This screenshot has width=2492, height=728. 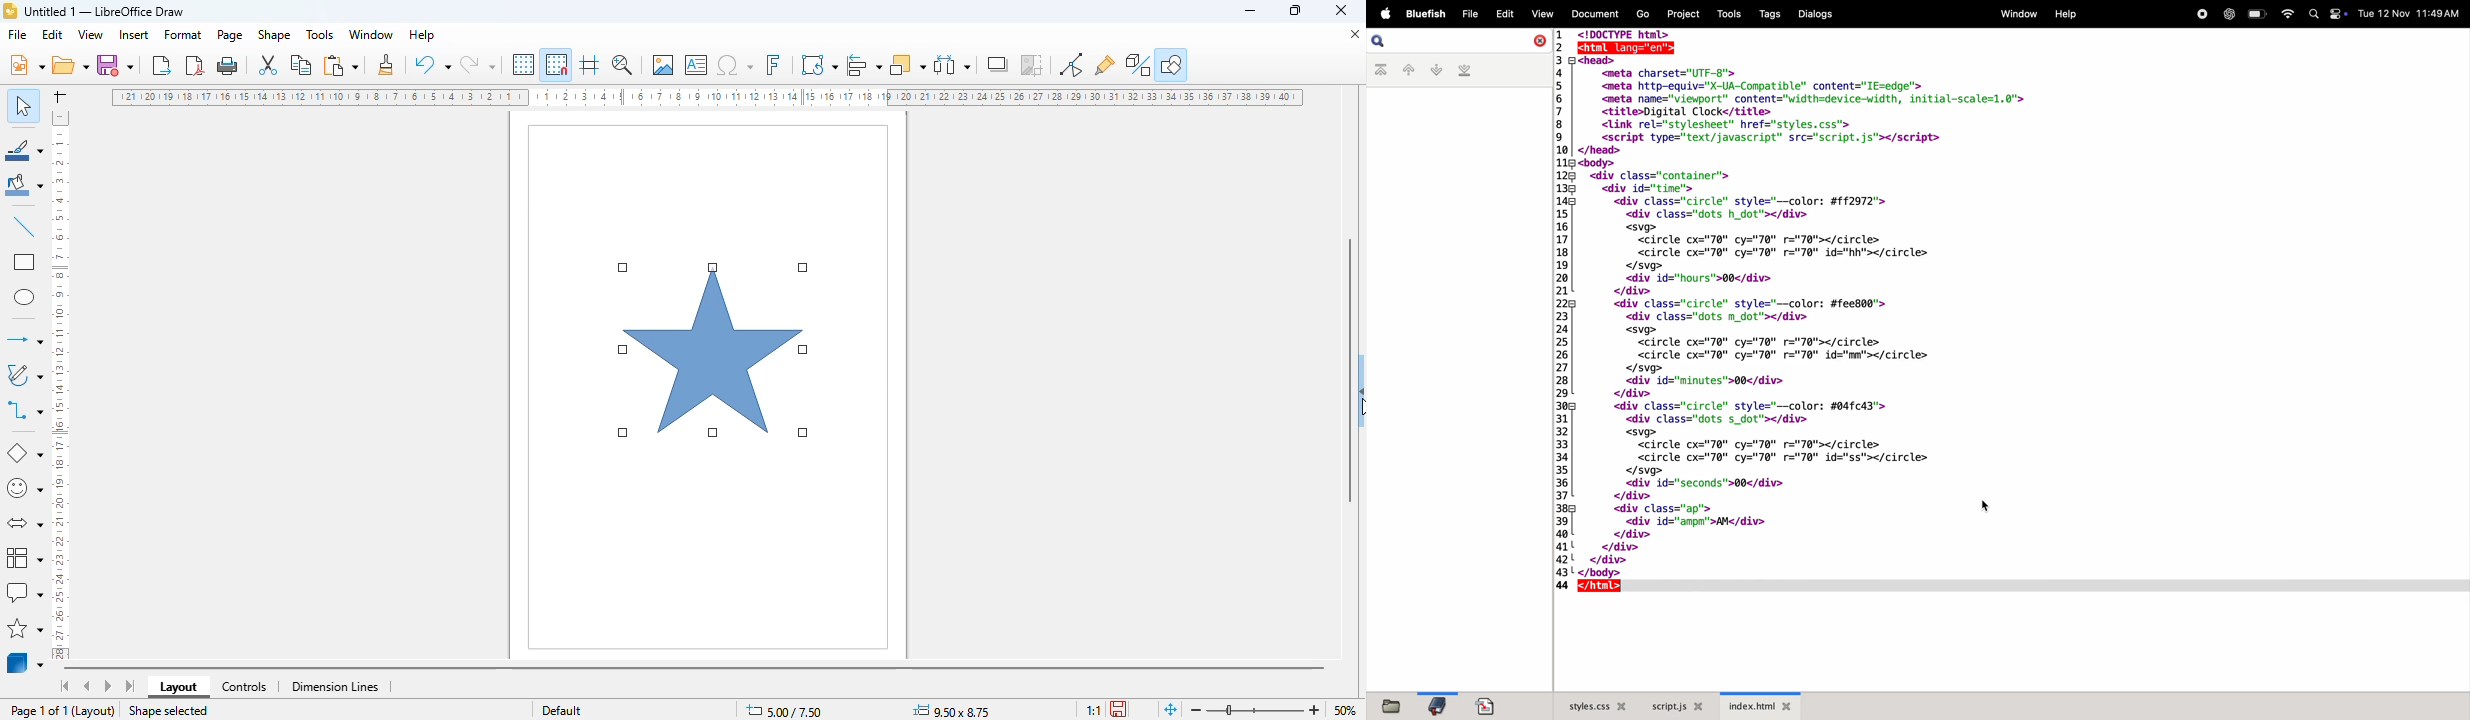 I want to click on insert fontwork text, so click(x=773, y=64).